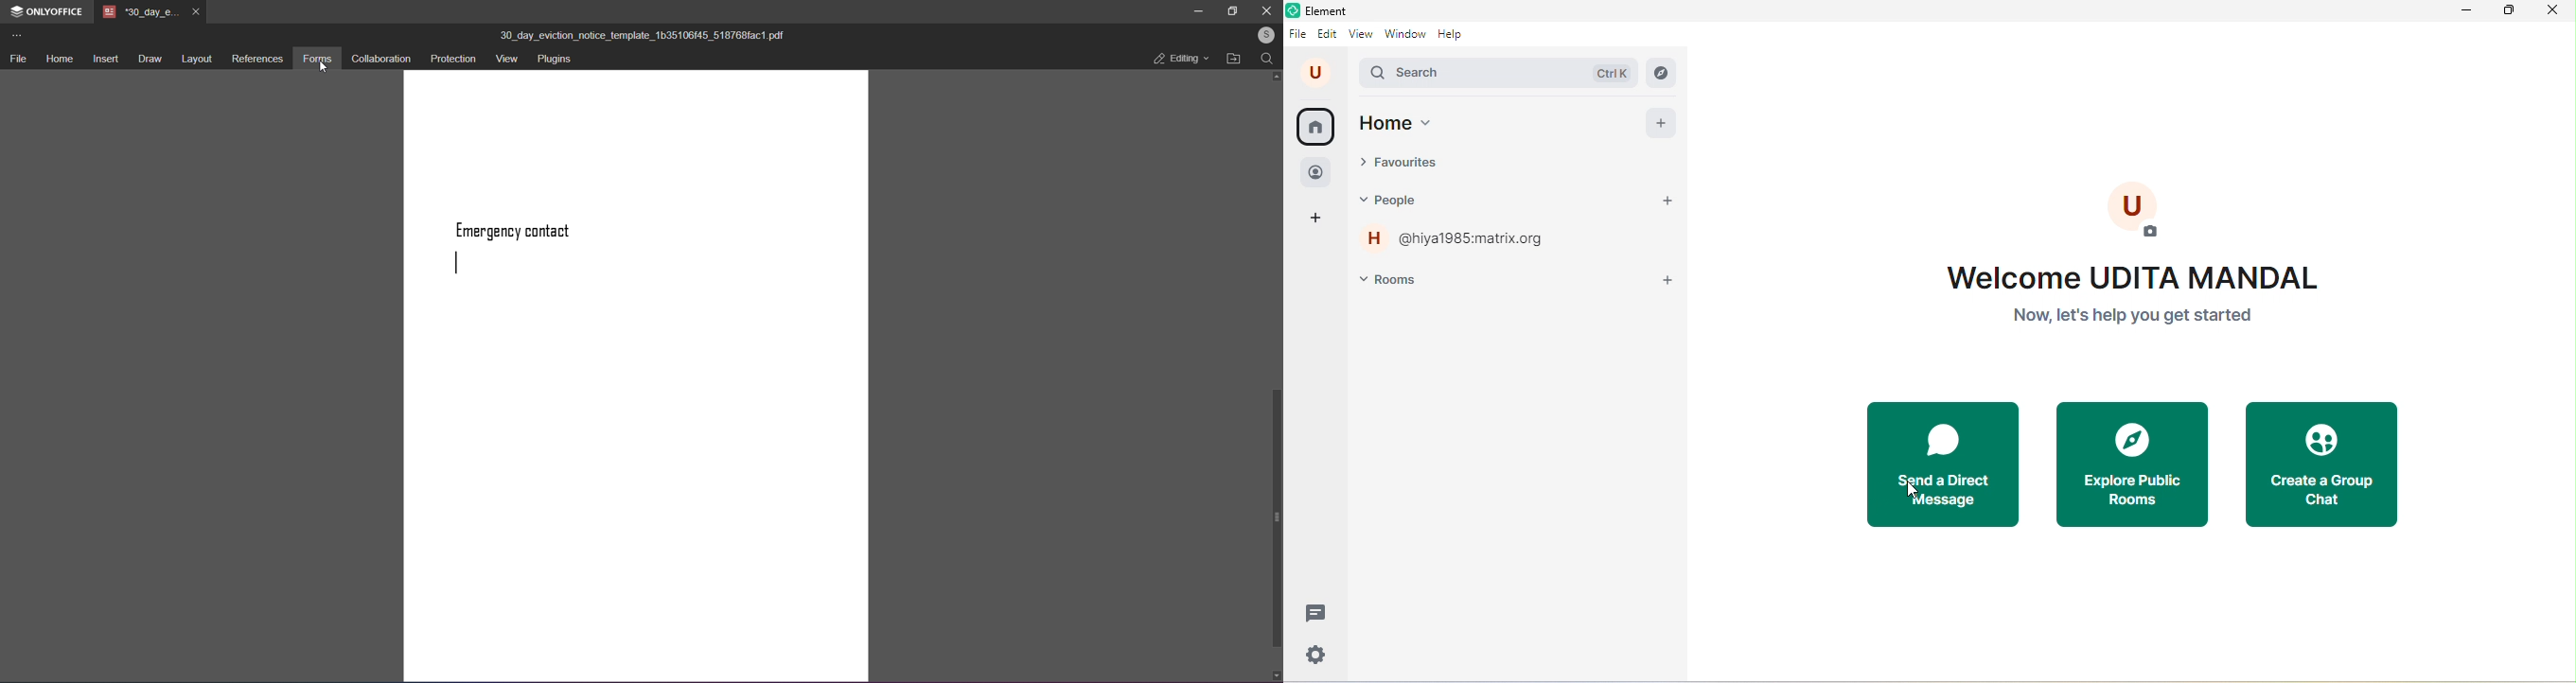 The image size is (2576, 700). What do you see at coordinates (1314, 217) in the screenshot?
I see `add space` at bounding box center [1314, 217].